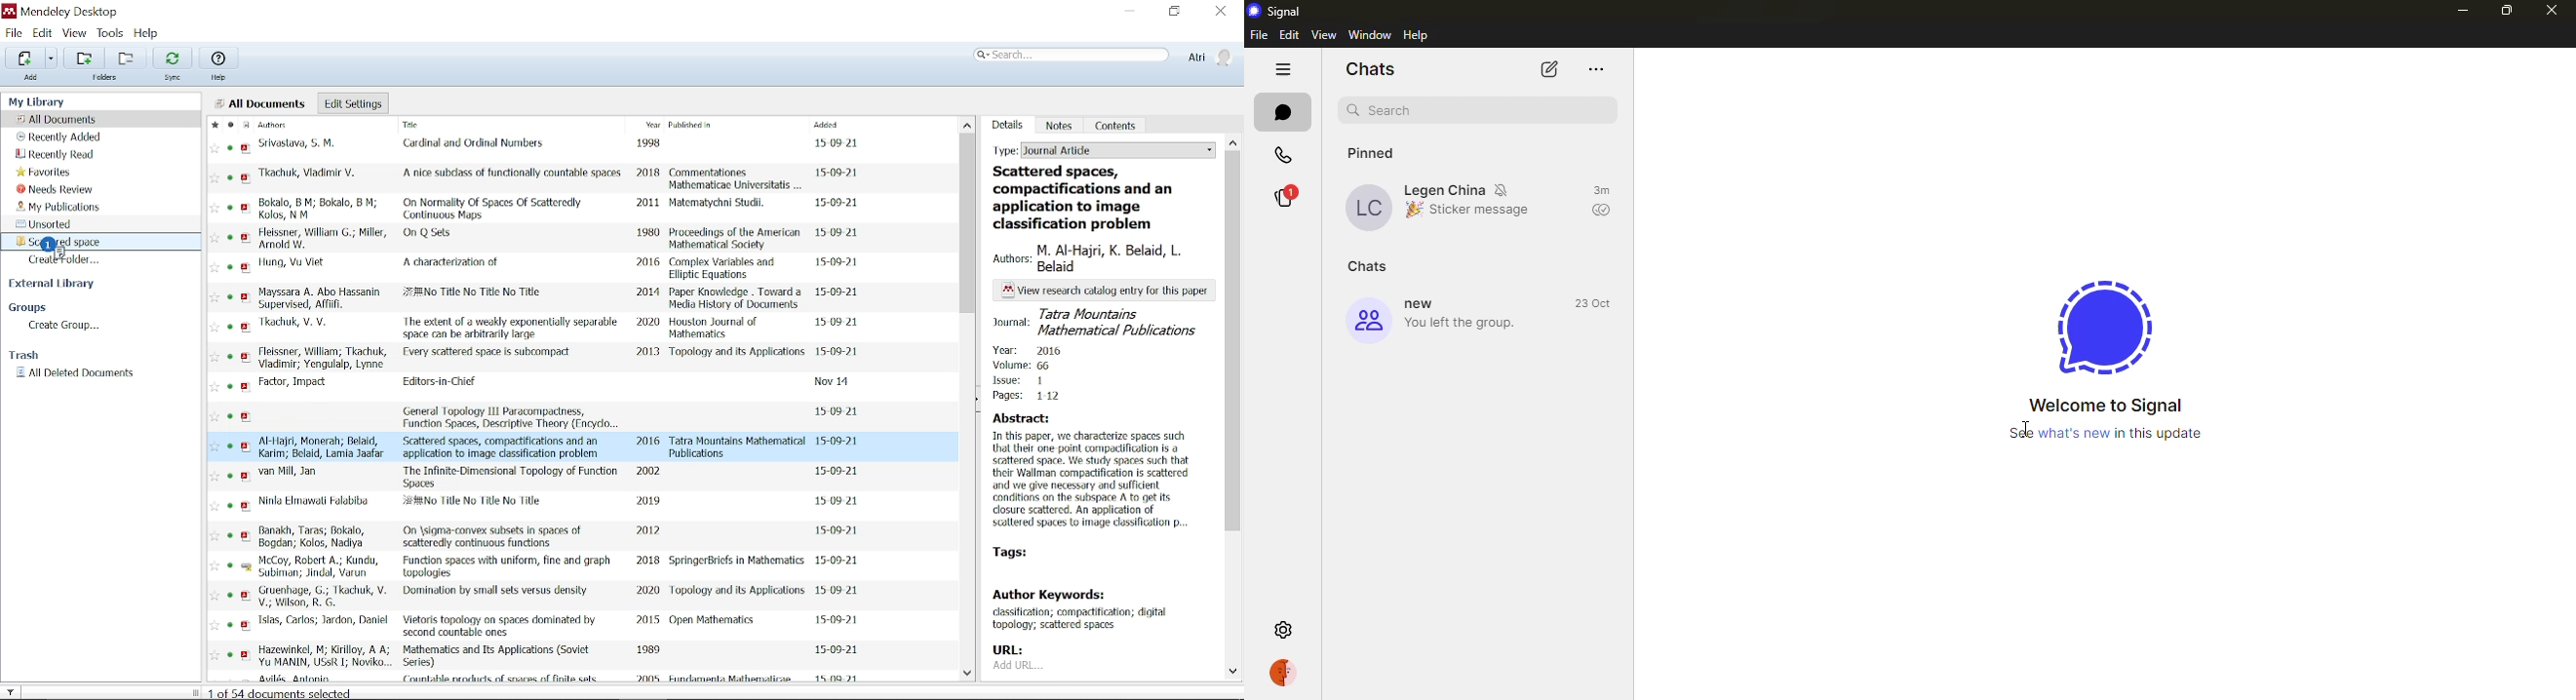 This screenshot has height=700, width=2576. Describe the element at coordinates (1280, 67) in the screenshot. I see `hide tabs` at that location.